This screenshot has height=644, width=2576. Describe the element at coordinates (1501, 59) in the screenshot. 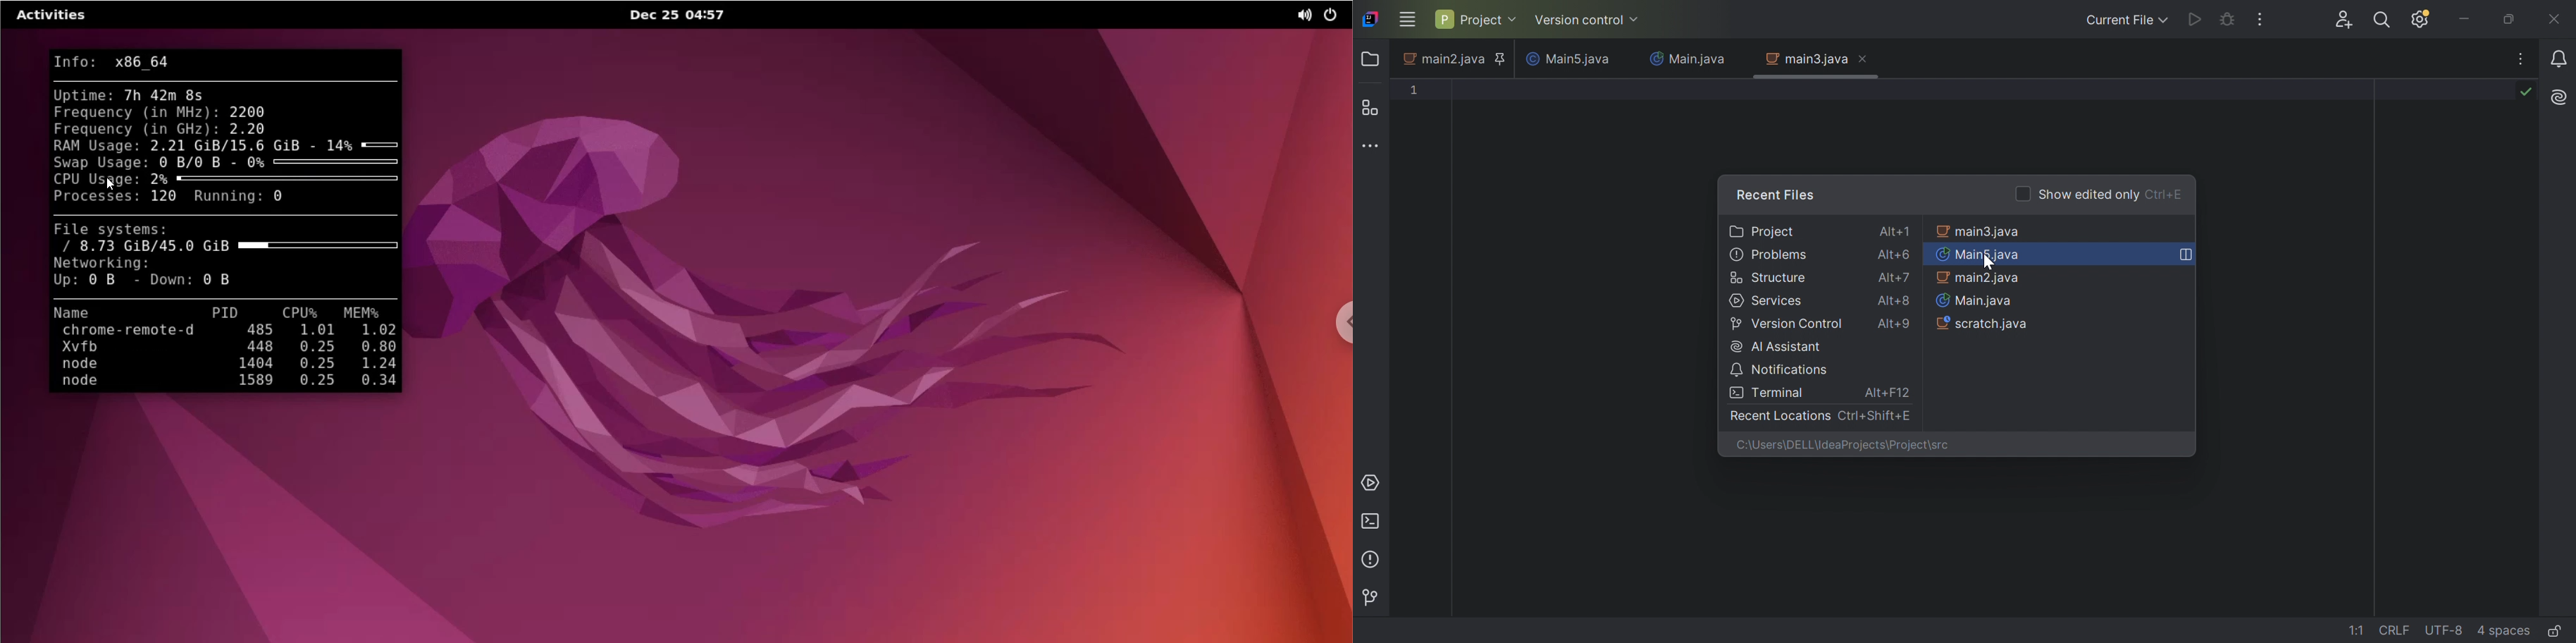

I see `Pinned tab` at that location.